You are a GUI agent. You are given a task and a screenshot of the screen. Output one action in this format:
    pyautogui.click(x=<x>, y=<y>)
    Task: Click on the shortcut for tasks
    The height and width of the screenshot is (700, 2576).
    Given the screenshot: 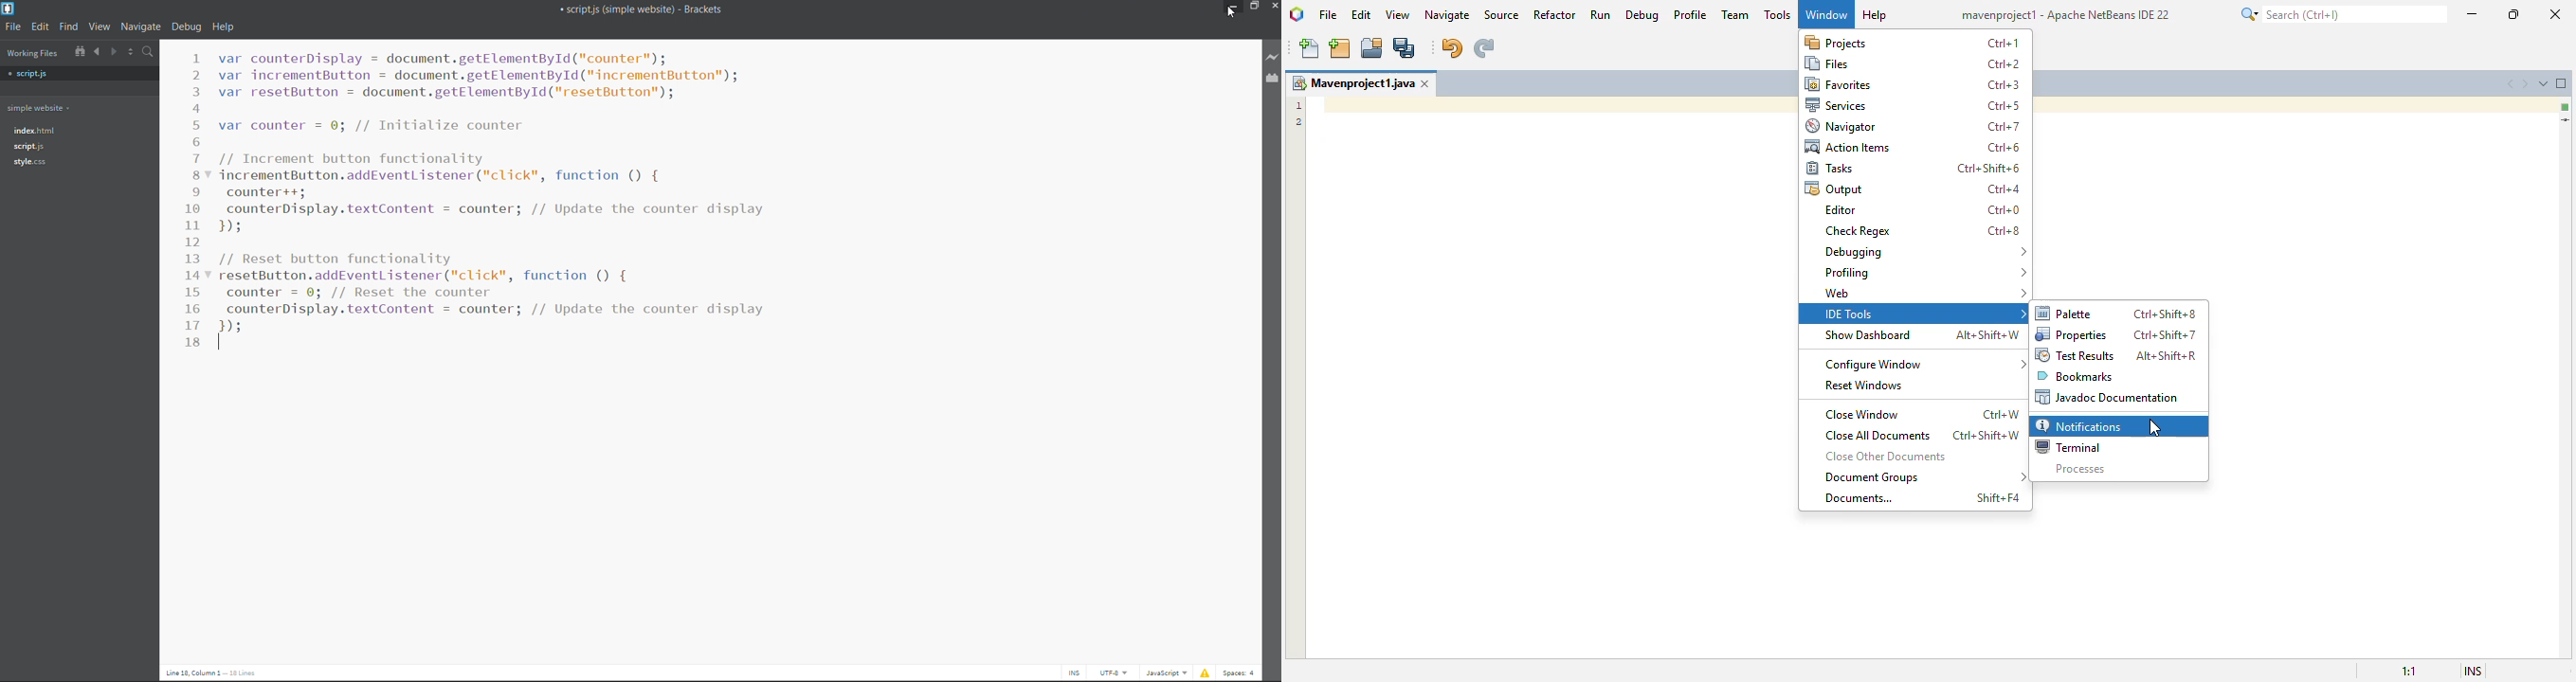 What is the action you would take?
    pyautogui.click(x=1989, y=168)
    